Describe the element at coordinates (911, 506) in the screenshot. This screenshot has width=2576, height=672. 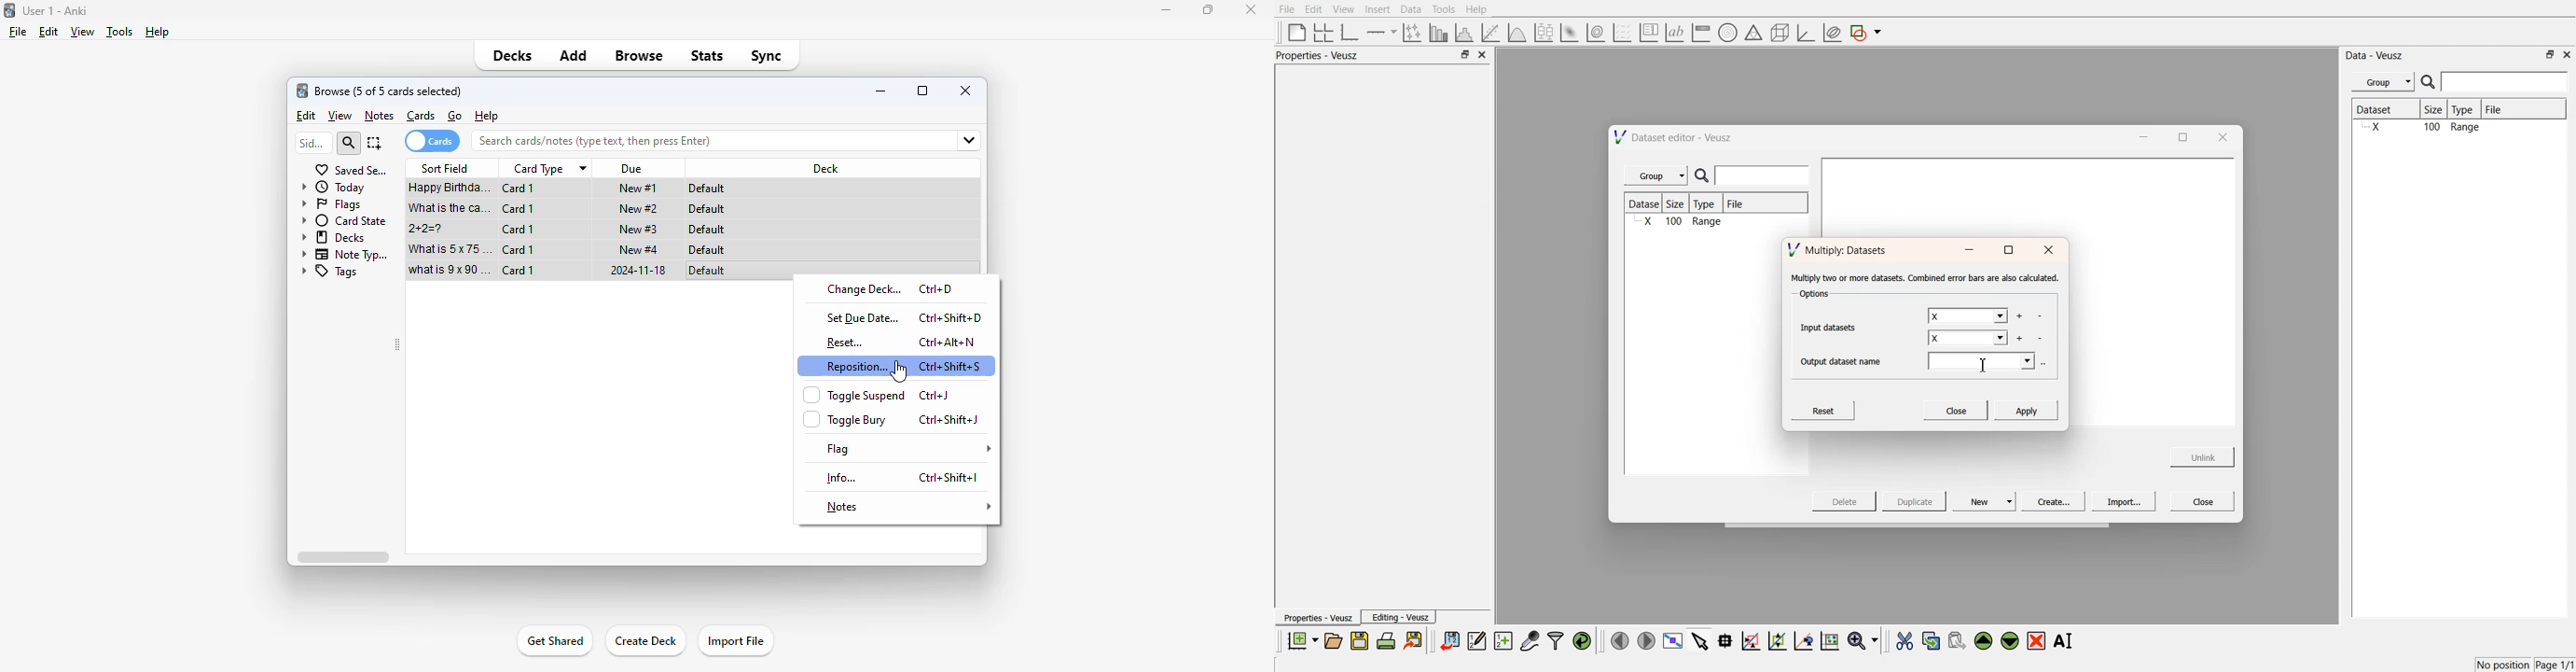
I see `notes` at that location.